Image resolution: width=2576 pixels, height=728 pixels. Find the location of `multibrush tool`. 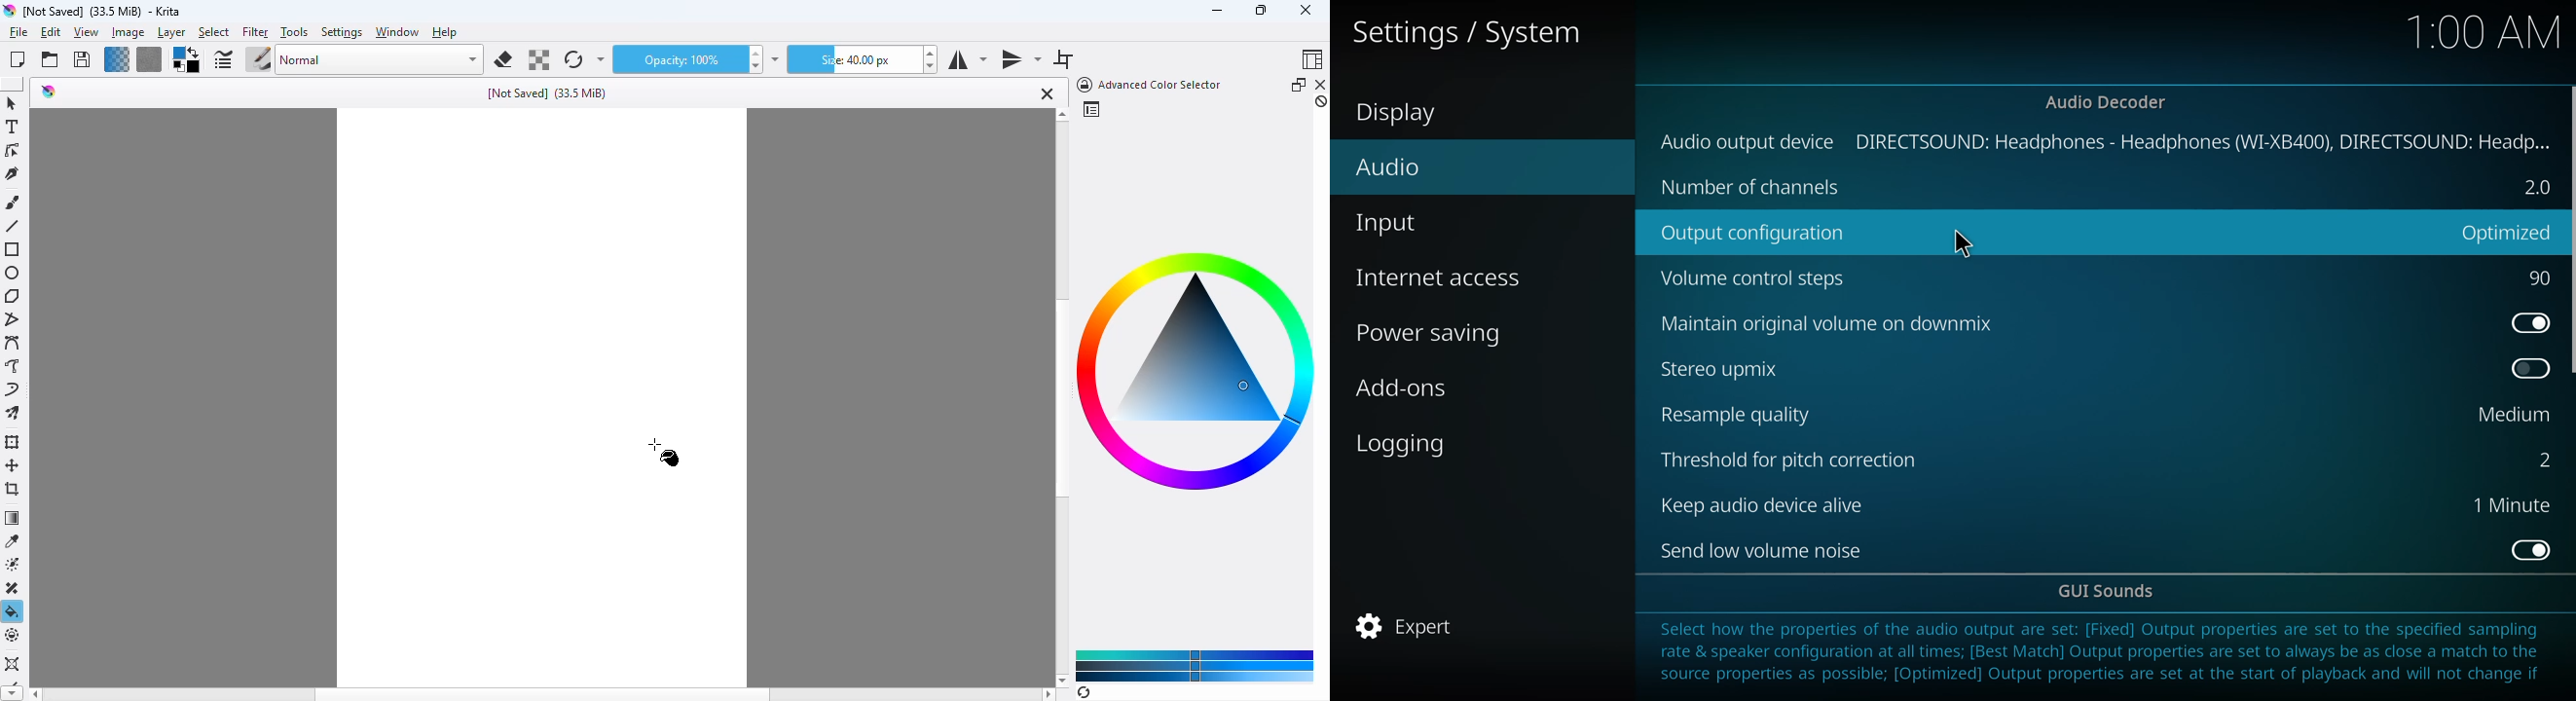

multibrush tool is located at coordinates (13, 413).